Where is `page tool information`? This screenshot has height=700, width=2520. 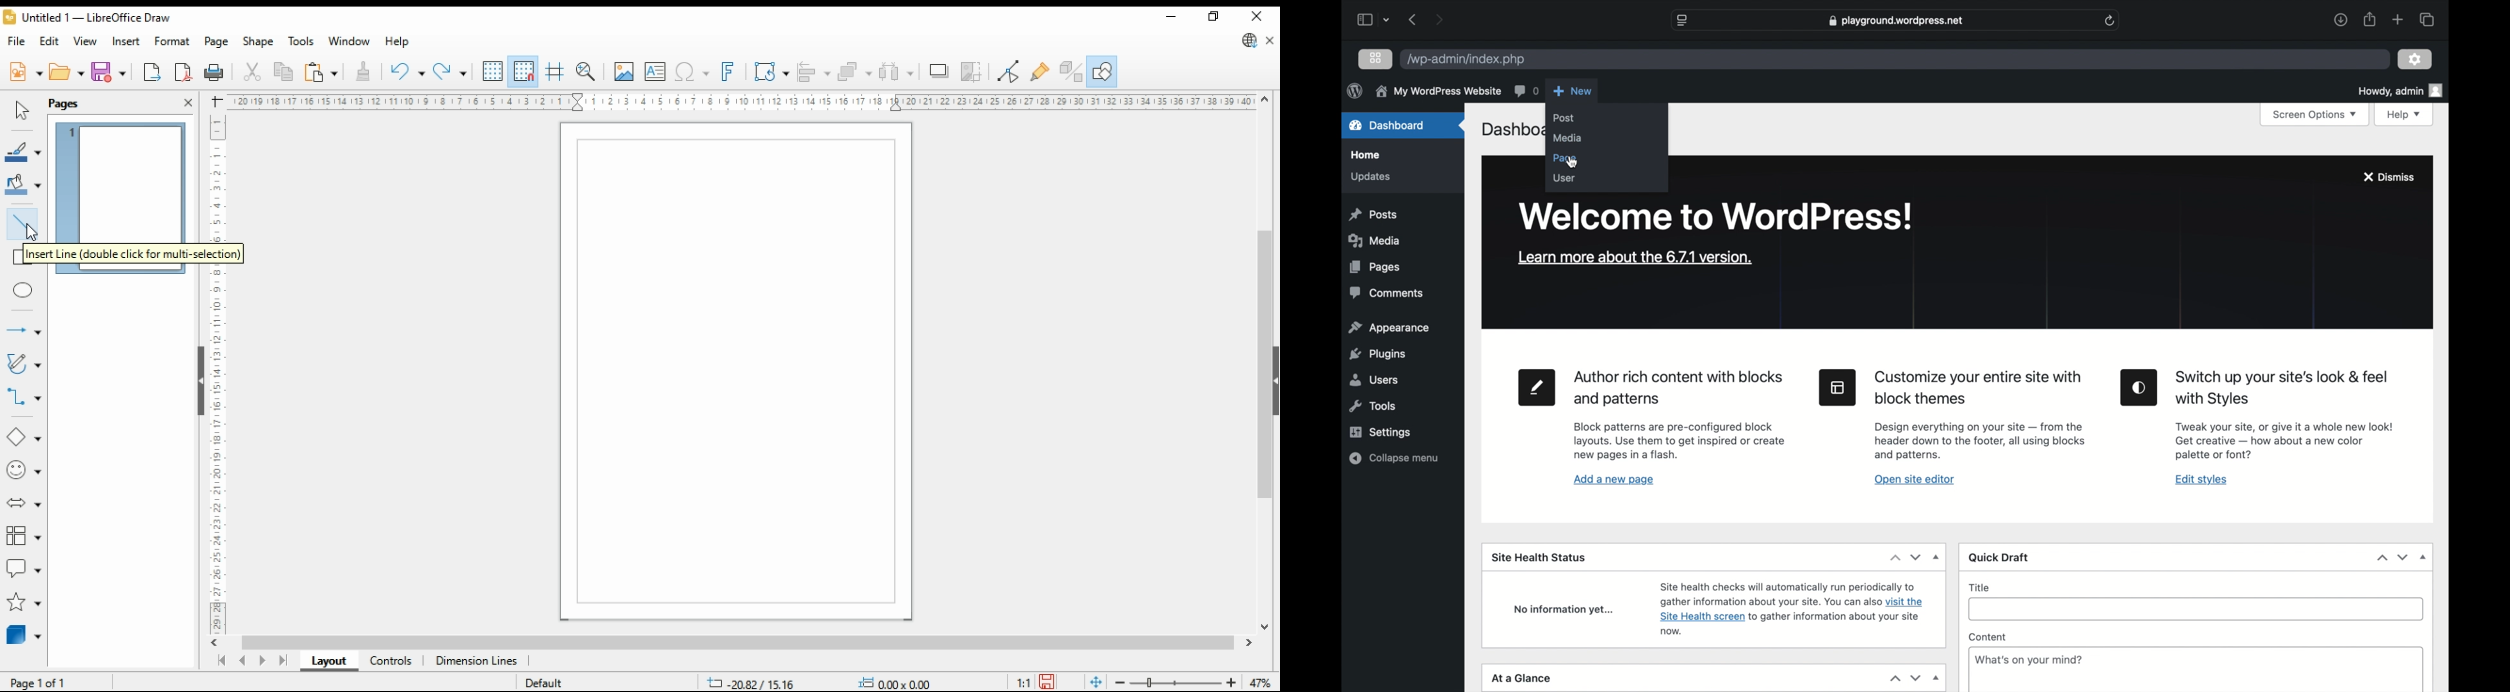
page tool information is located at coordinates (1680, 441).